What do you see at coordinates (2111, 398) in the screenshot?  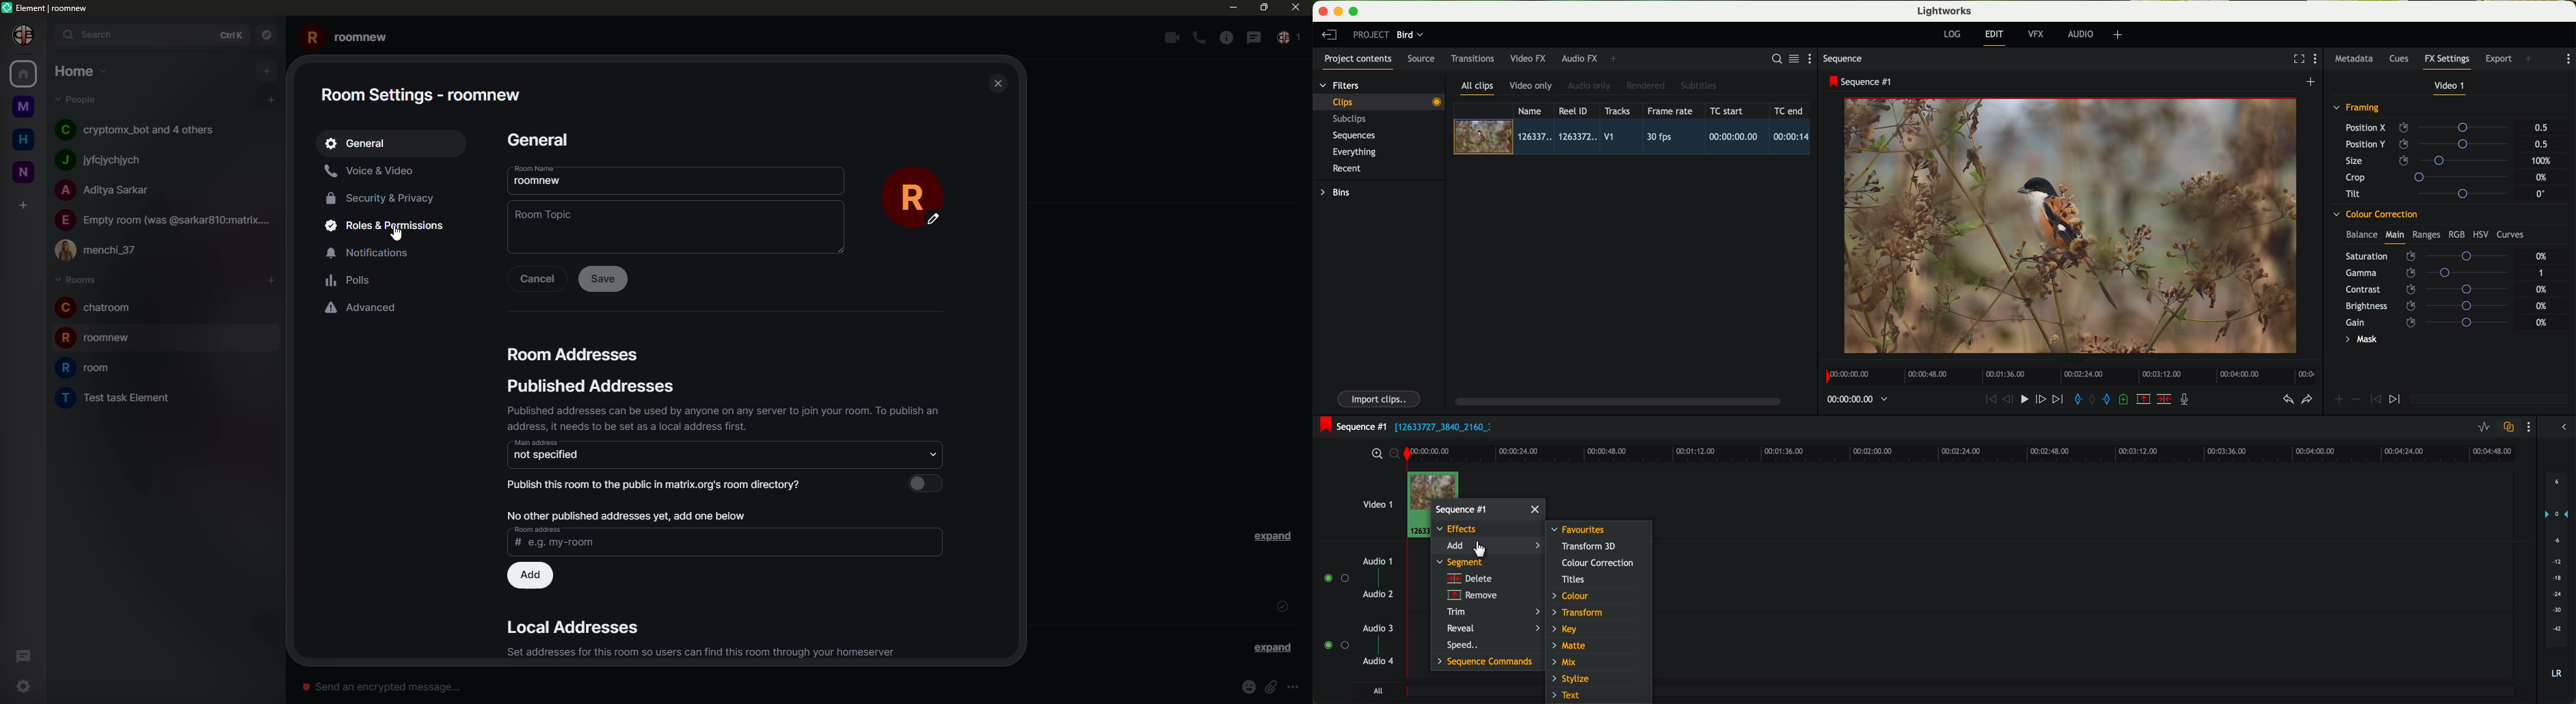 I see `add 'out' mark` at bounding box center [2111, 398].